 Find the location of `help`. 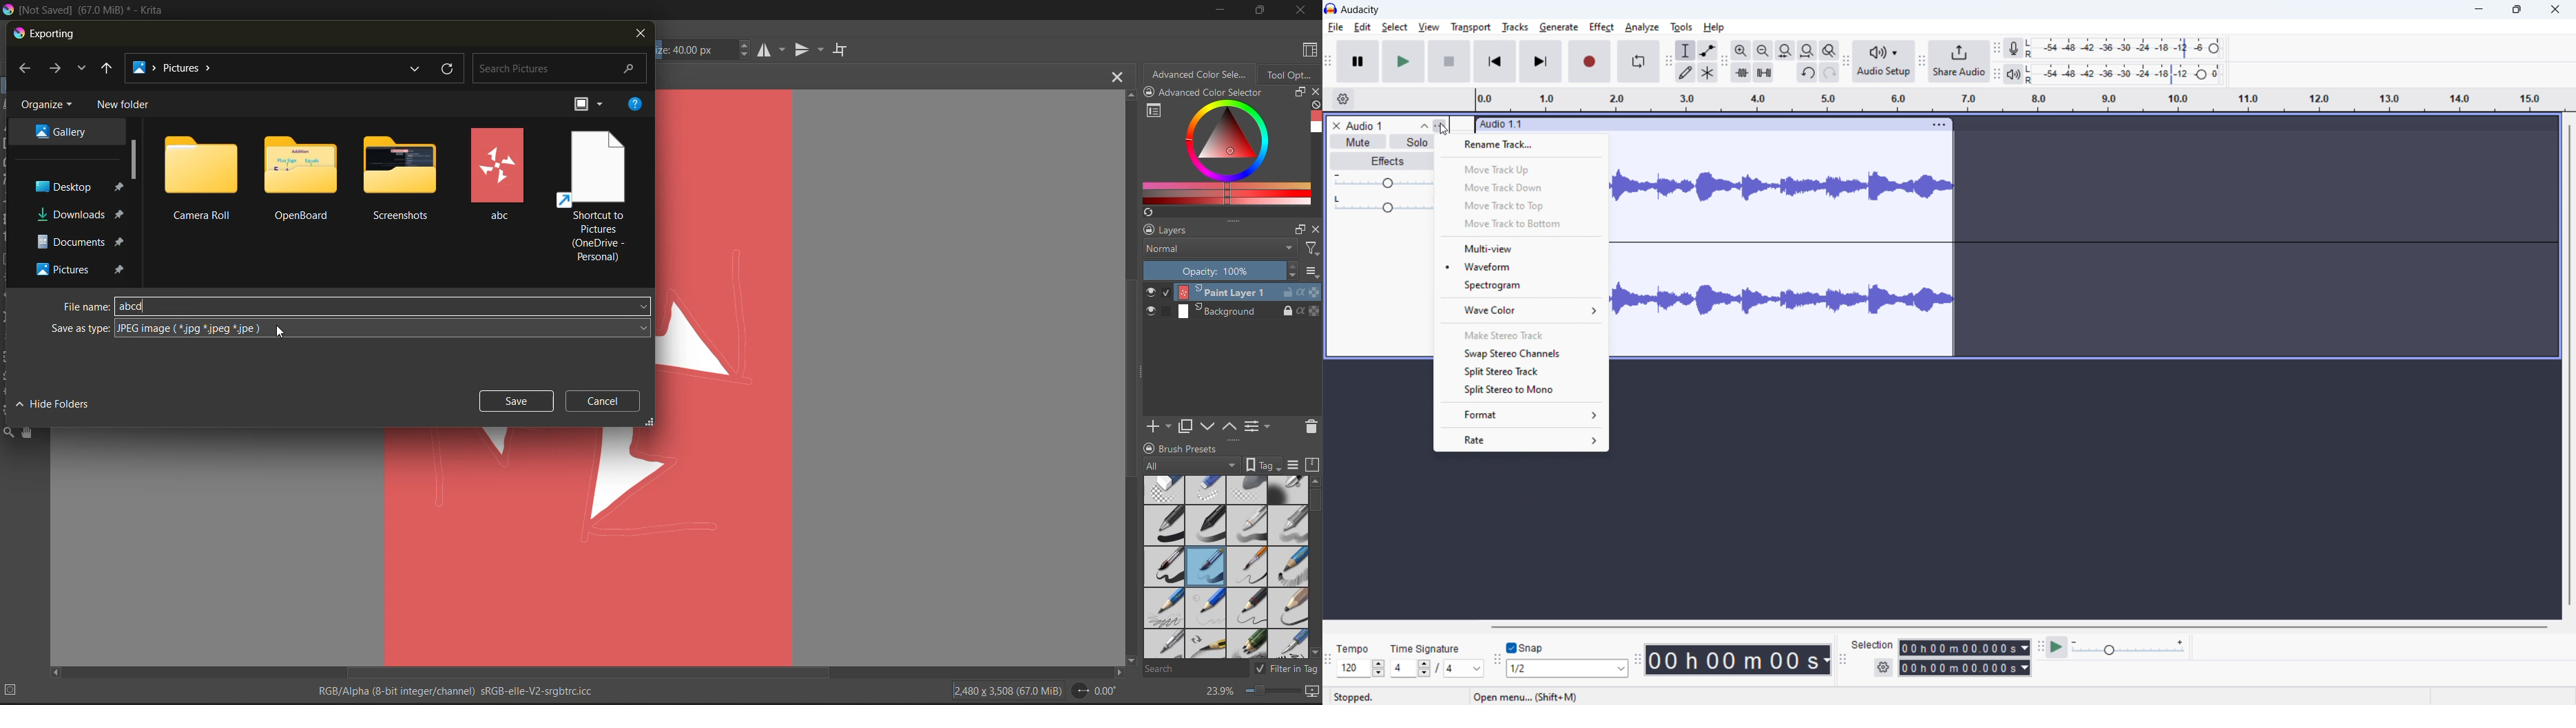

help is located at coordinates (635, 105).